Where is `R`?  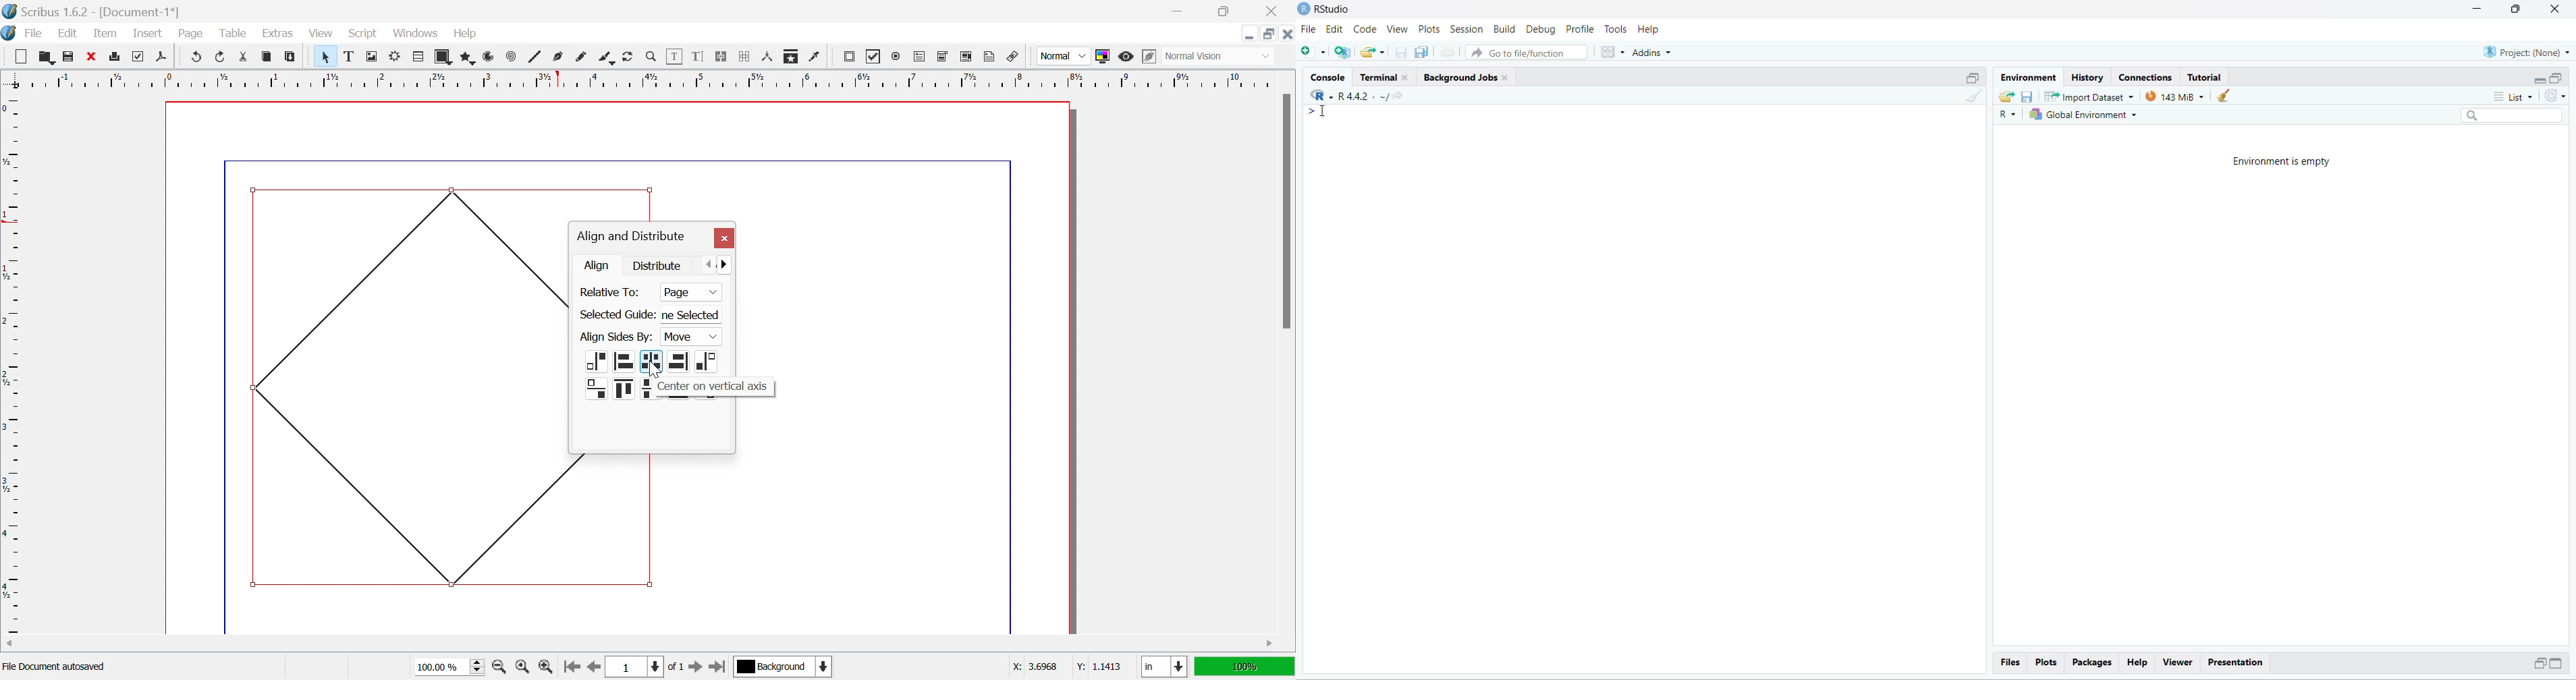 R is located at coordinates (2007, 115).